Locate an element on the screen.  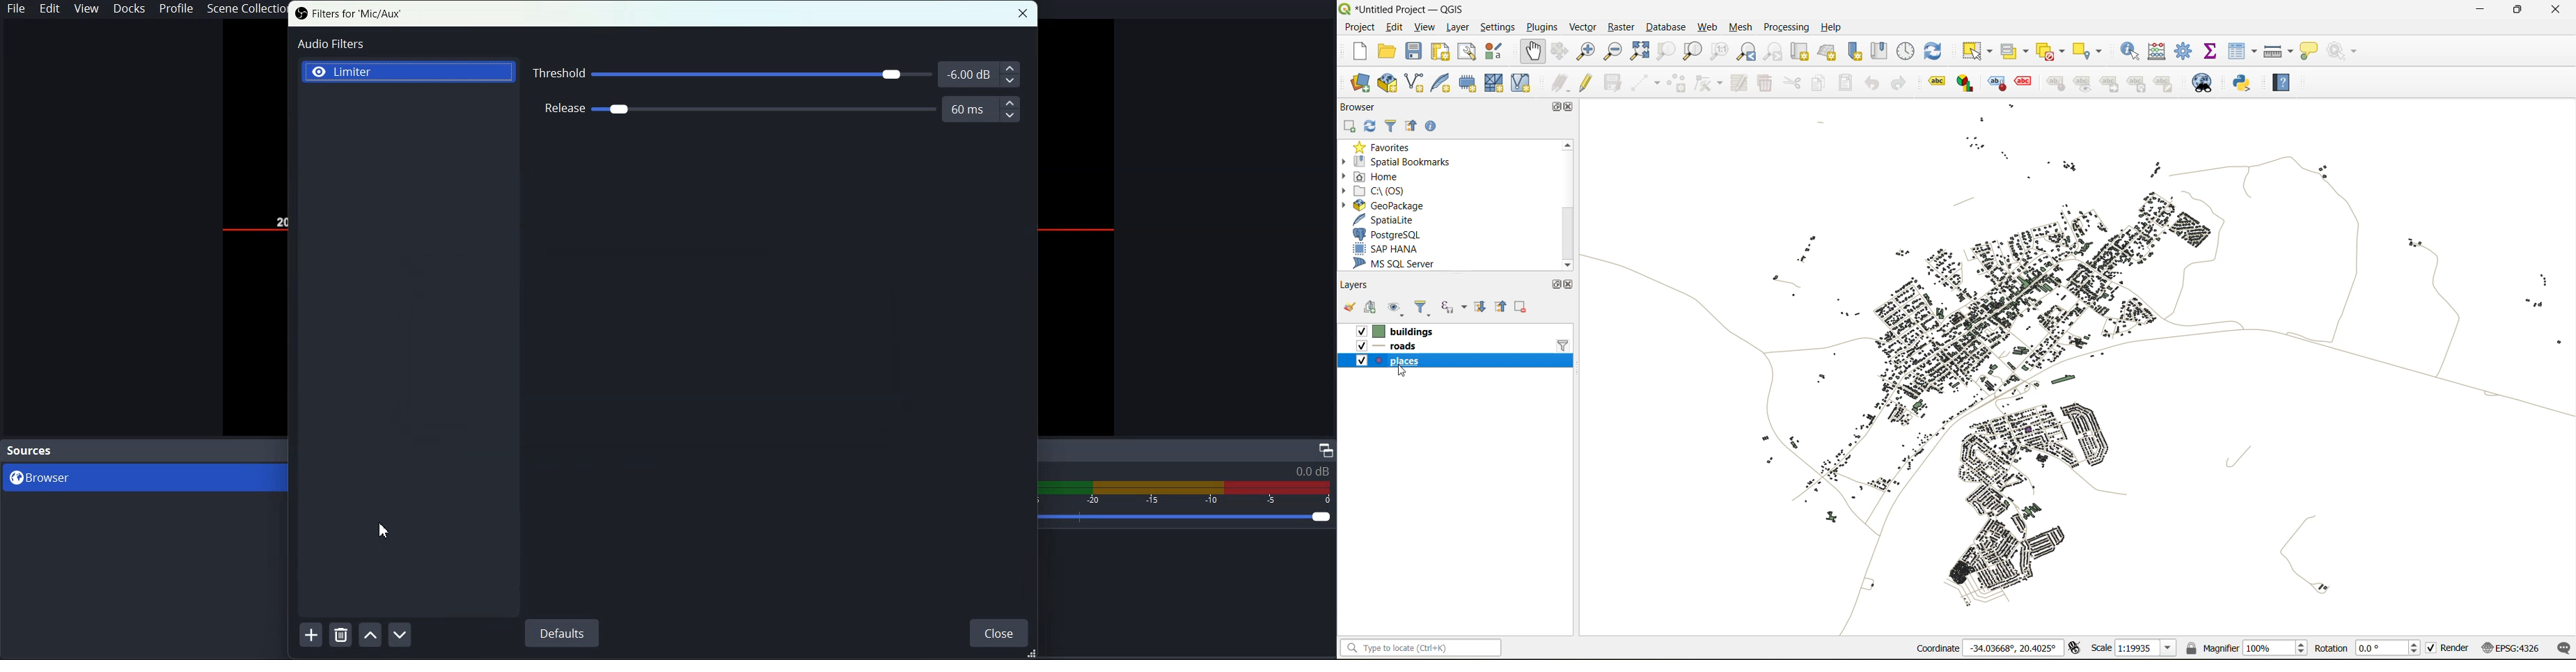
identify features is located at coordinates (2134, 50).